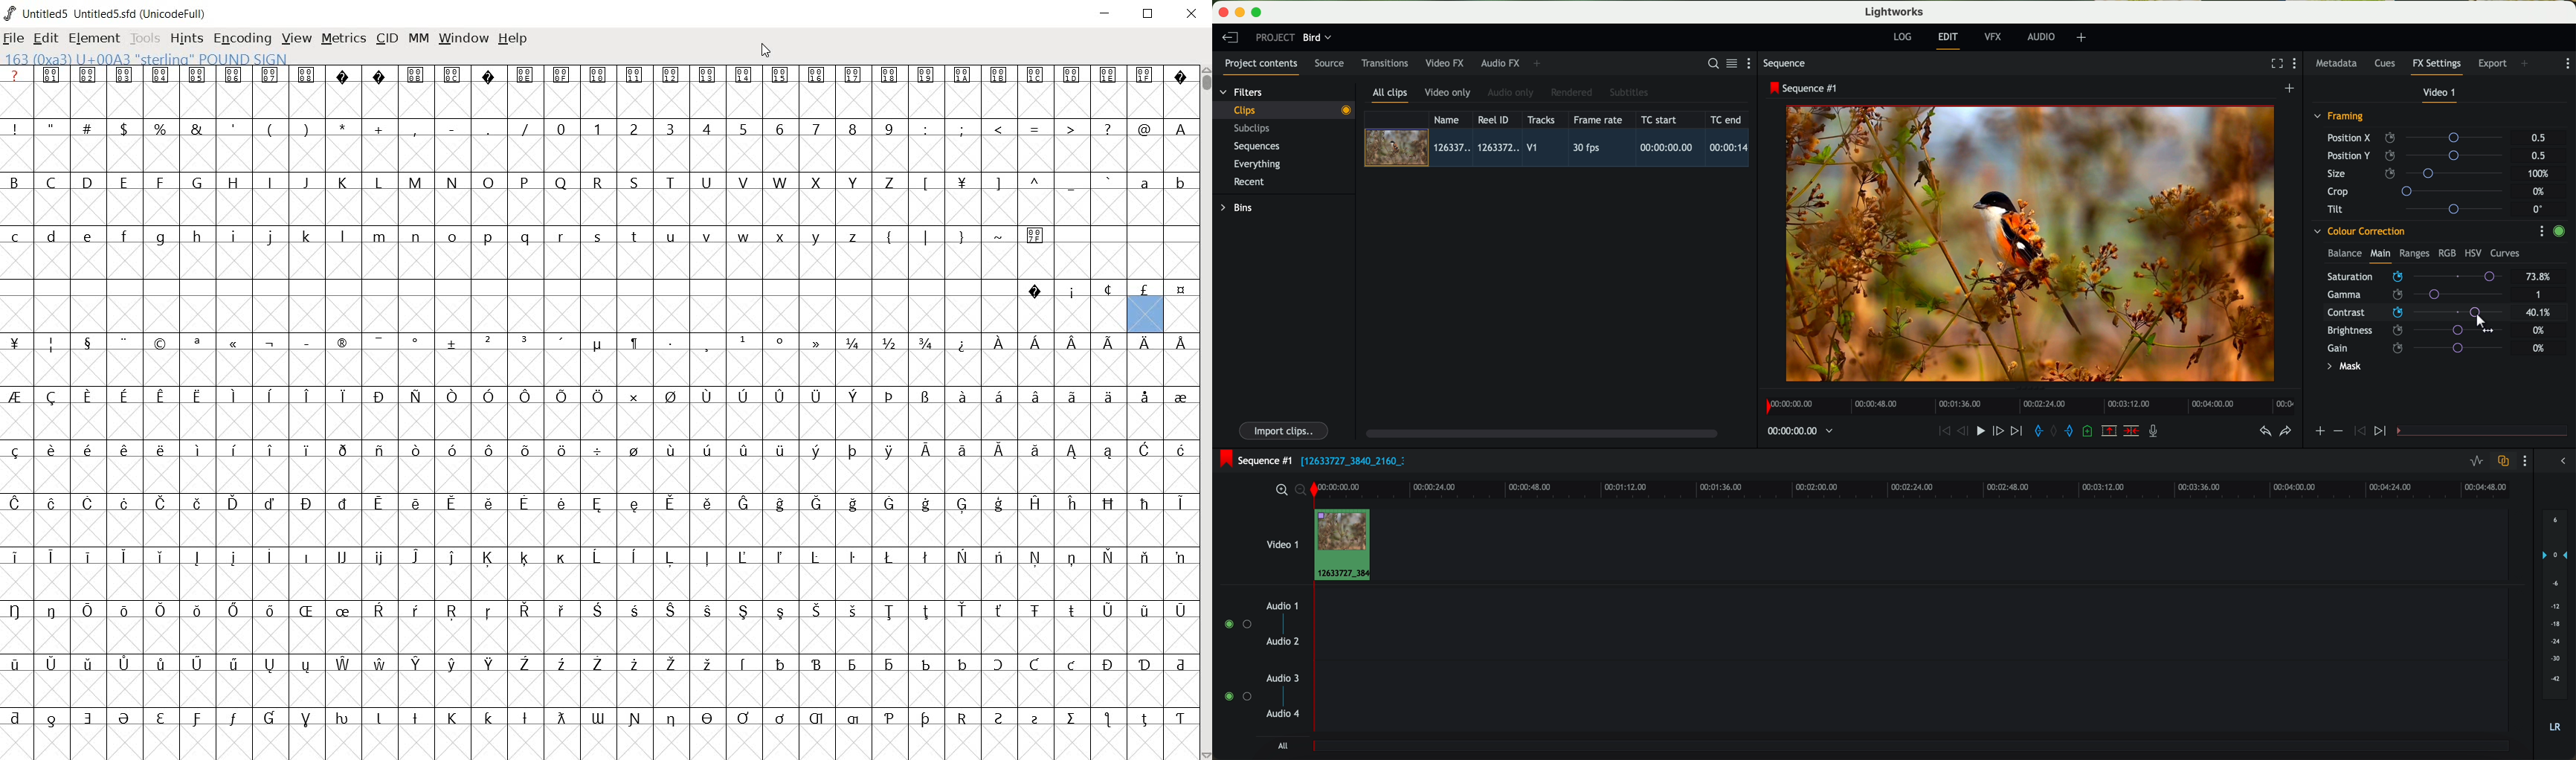 The width and height of the screenshot is (2576, 784). Describe the element at coordinates (523, 129) in the screenshot. I see `/` at that location.